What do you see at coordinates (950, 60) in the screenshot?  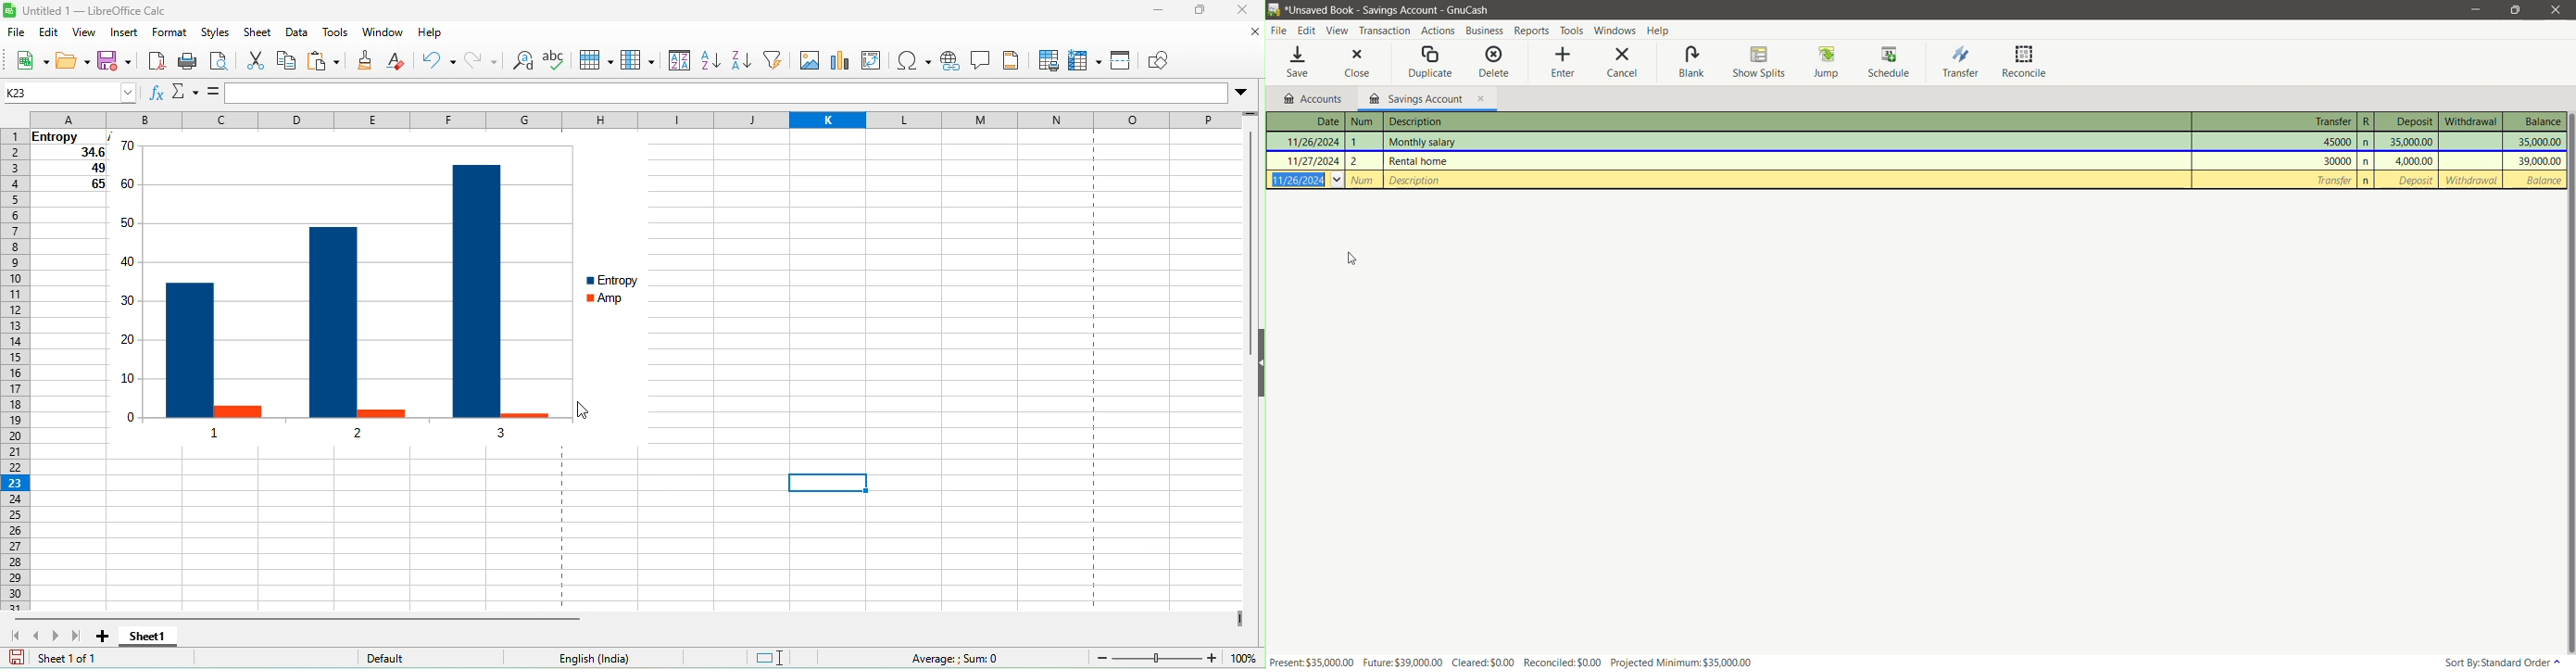 I see `hyperlink` at bounding box center [950, 60].